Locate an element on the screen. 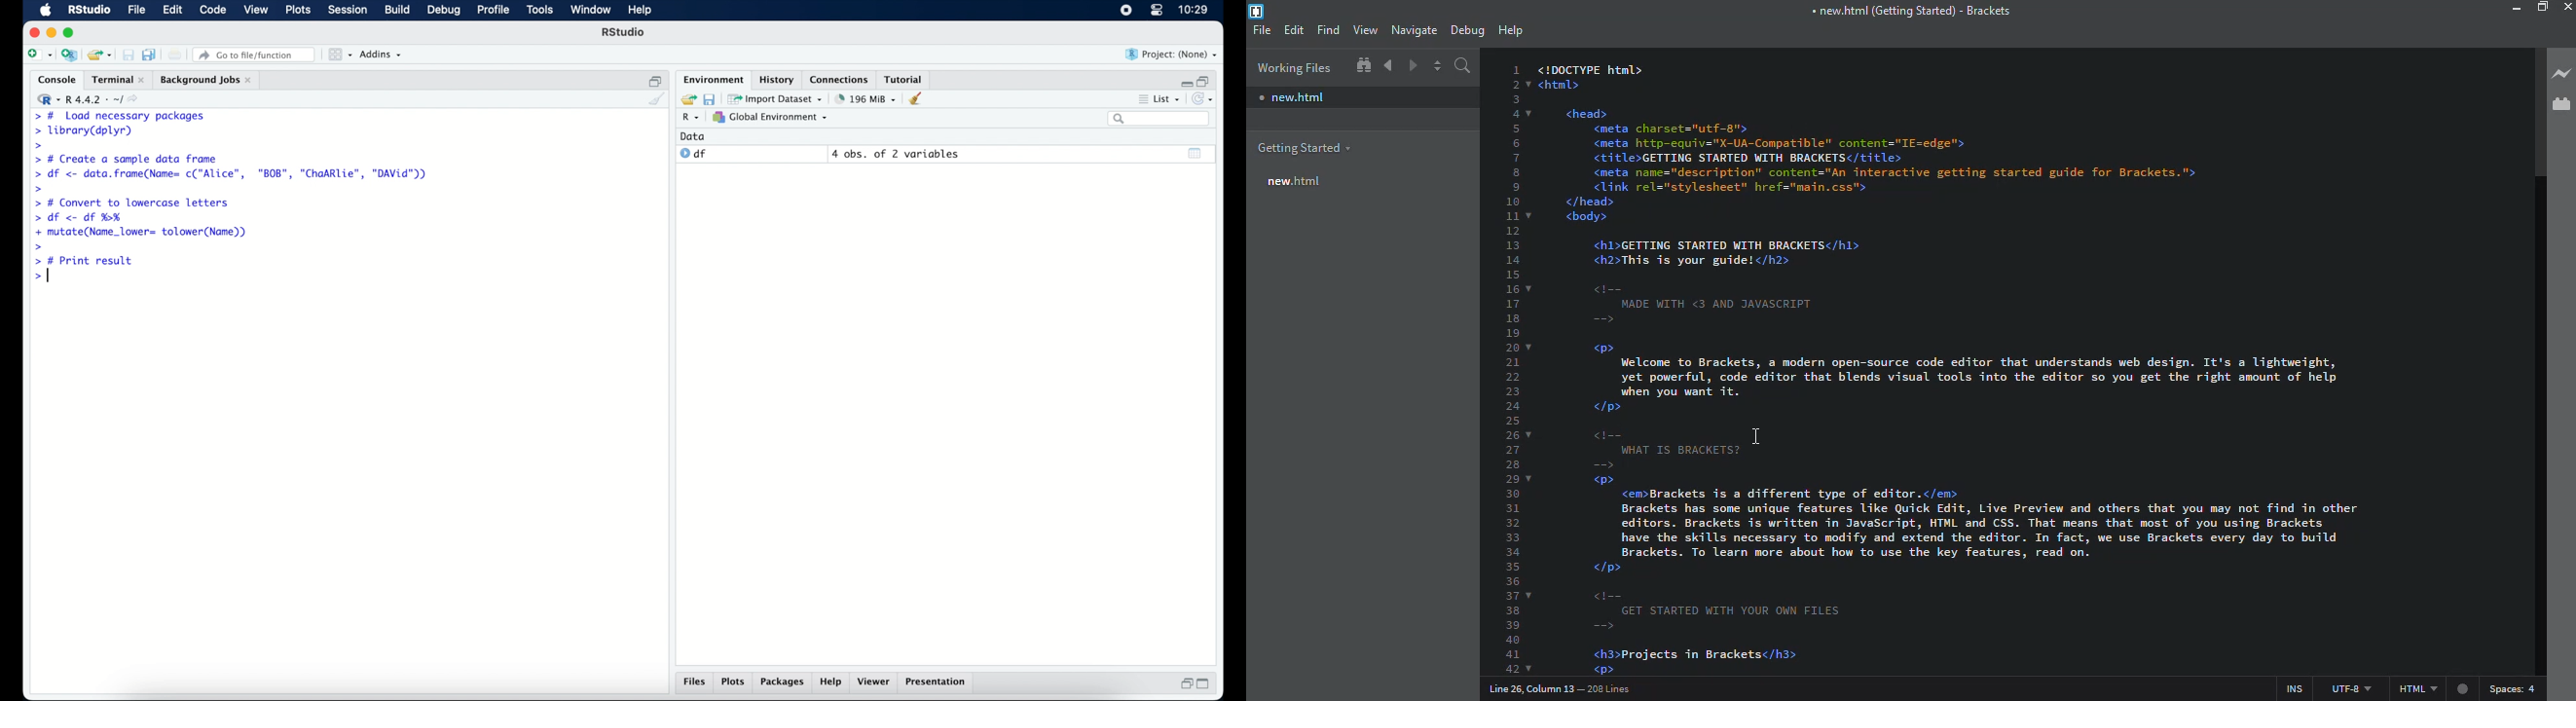 This screenshot has width=2576, height=728. plots is located at coordinates (300, 11).